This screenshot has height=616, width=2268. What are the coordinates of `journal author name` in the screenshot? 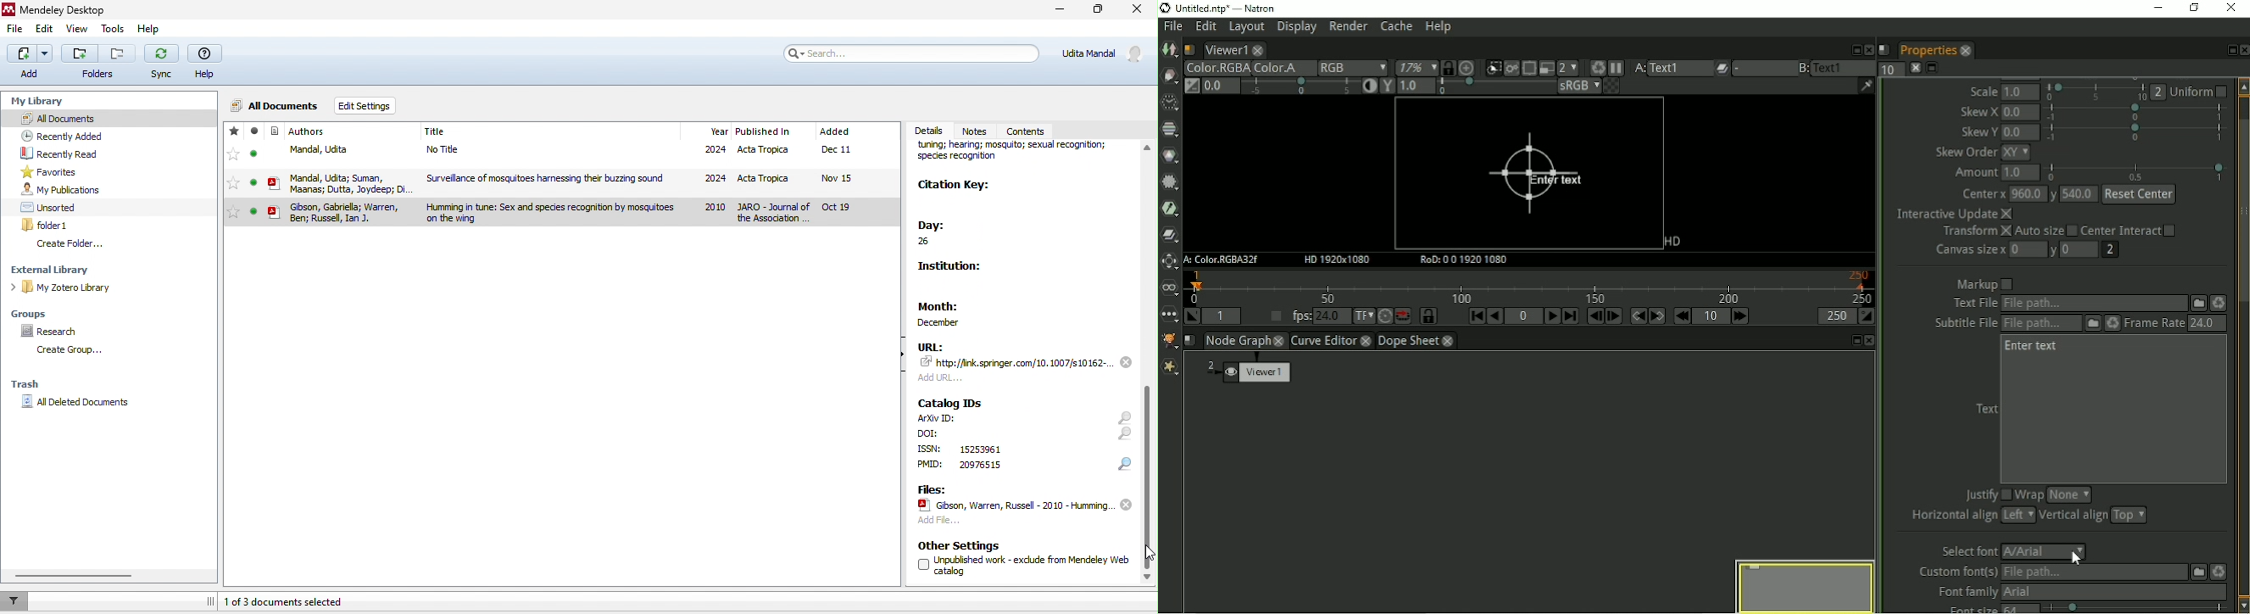 It's located at (308, 131).